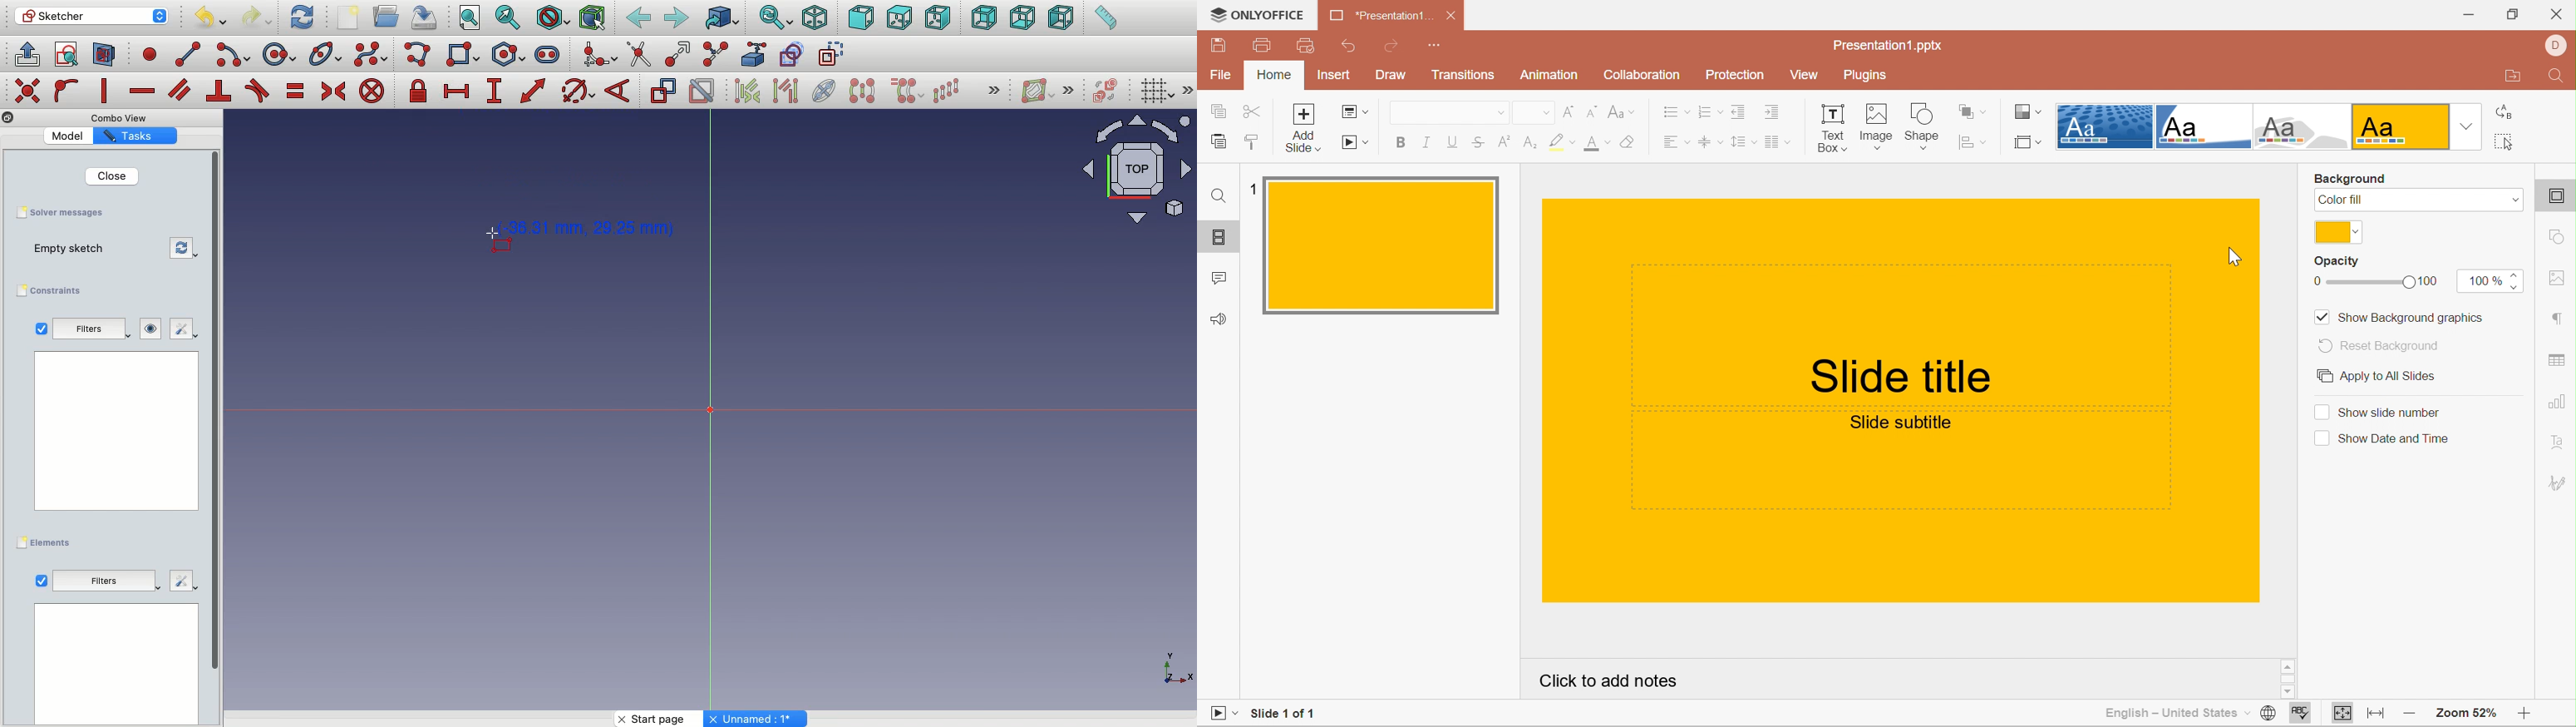 This screenshot has width=2576, height=728. I want to click on Italic, so click(1428, 141).